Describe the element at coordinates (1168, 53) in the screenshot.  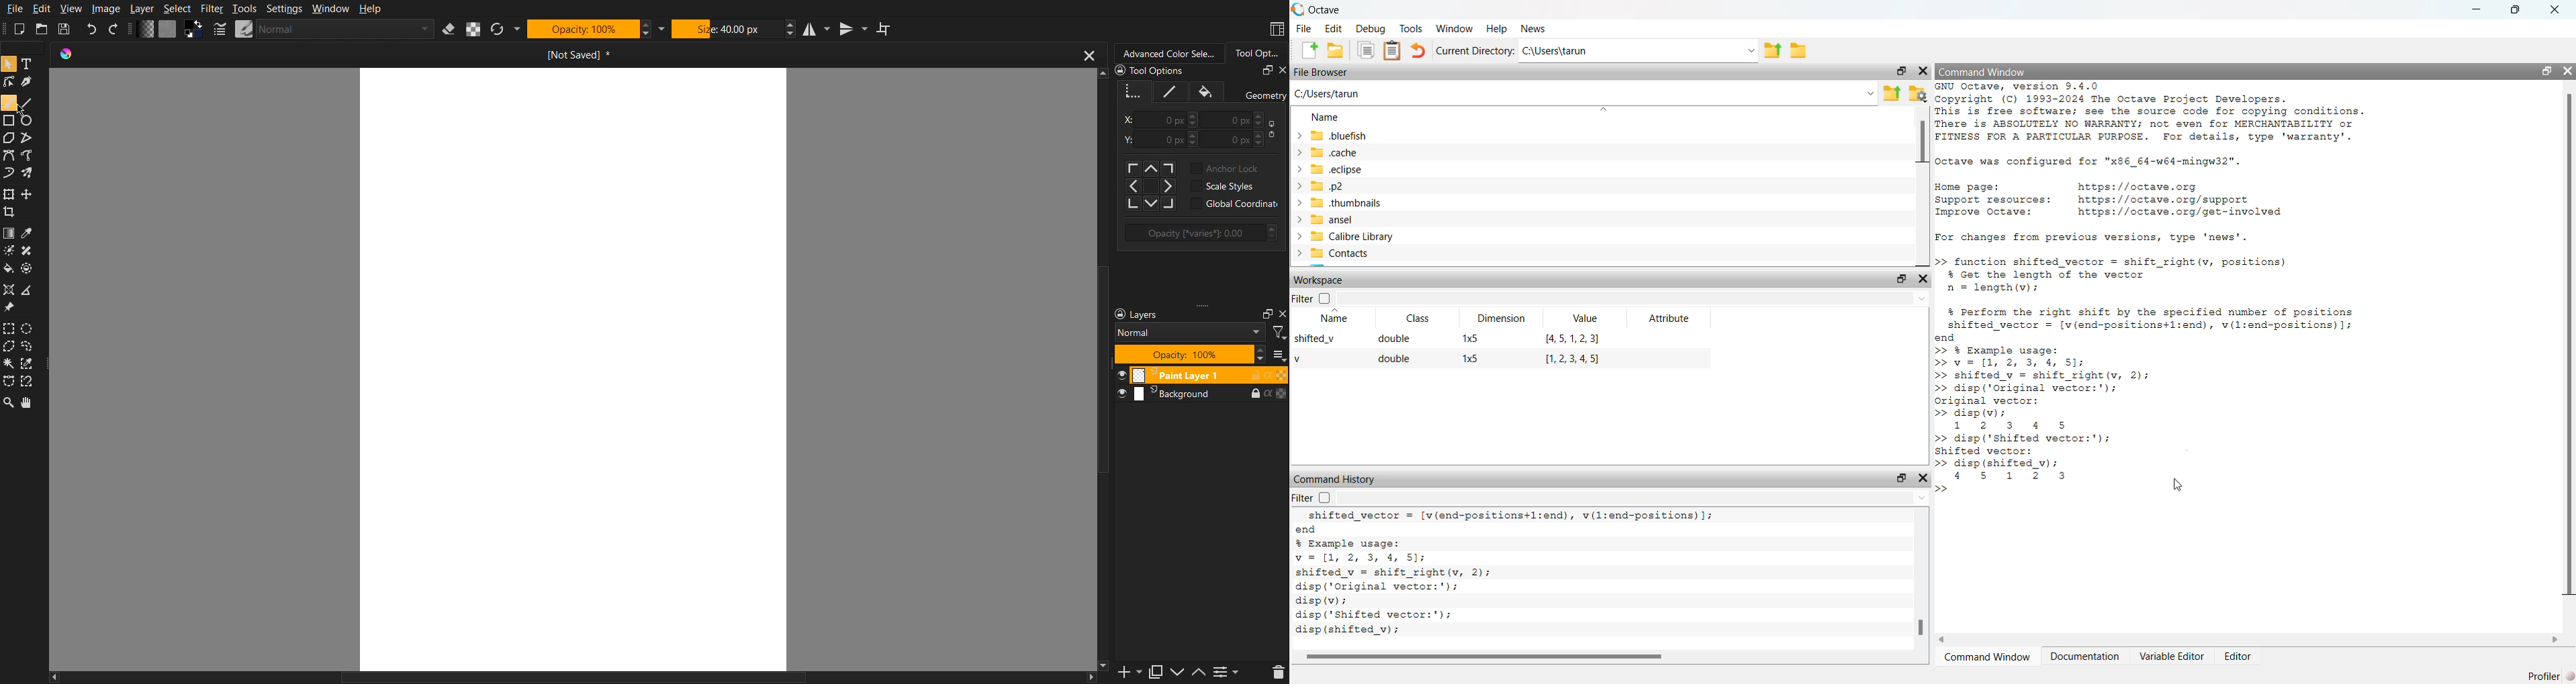
I see `Advanced Color Selector` at that location.